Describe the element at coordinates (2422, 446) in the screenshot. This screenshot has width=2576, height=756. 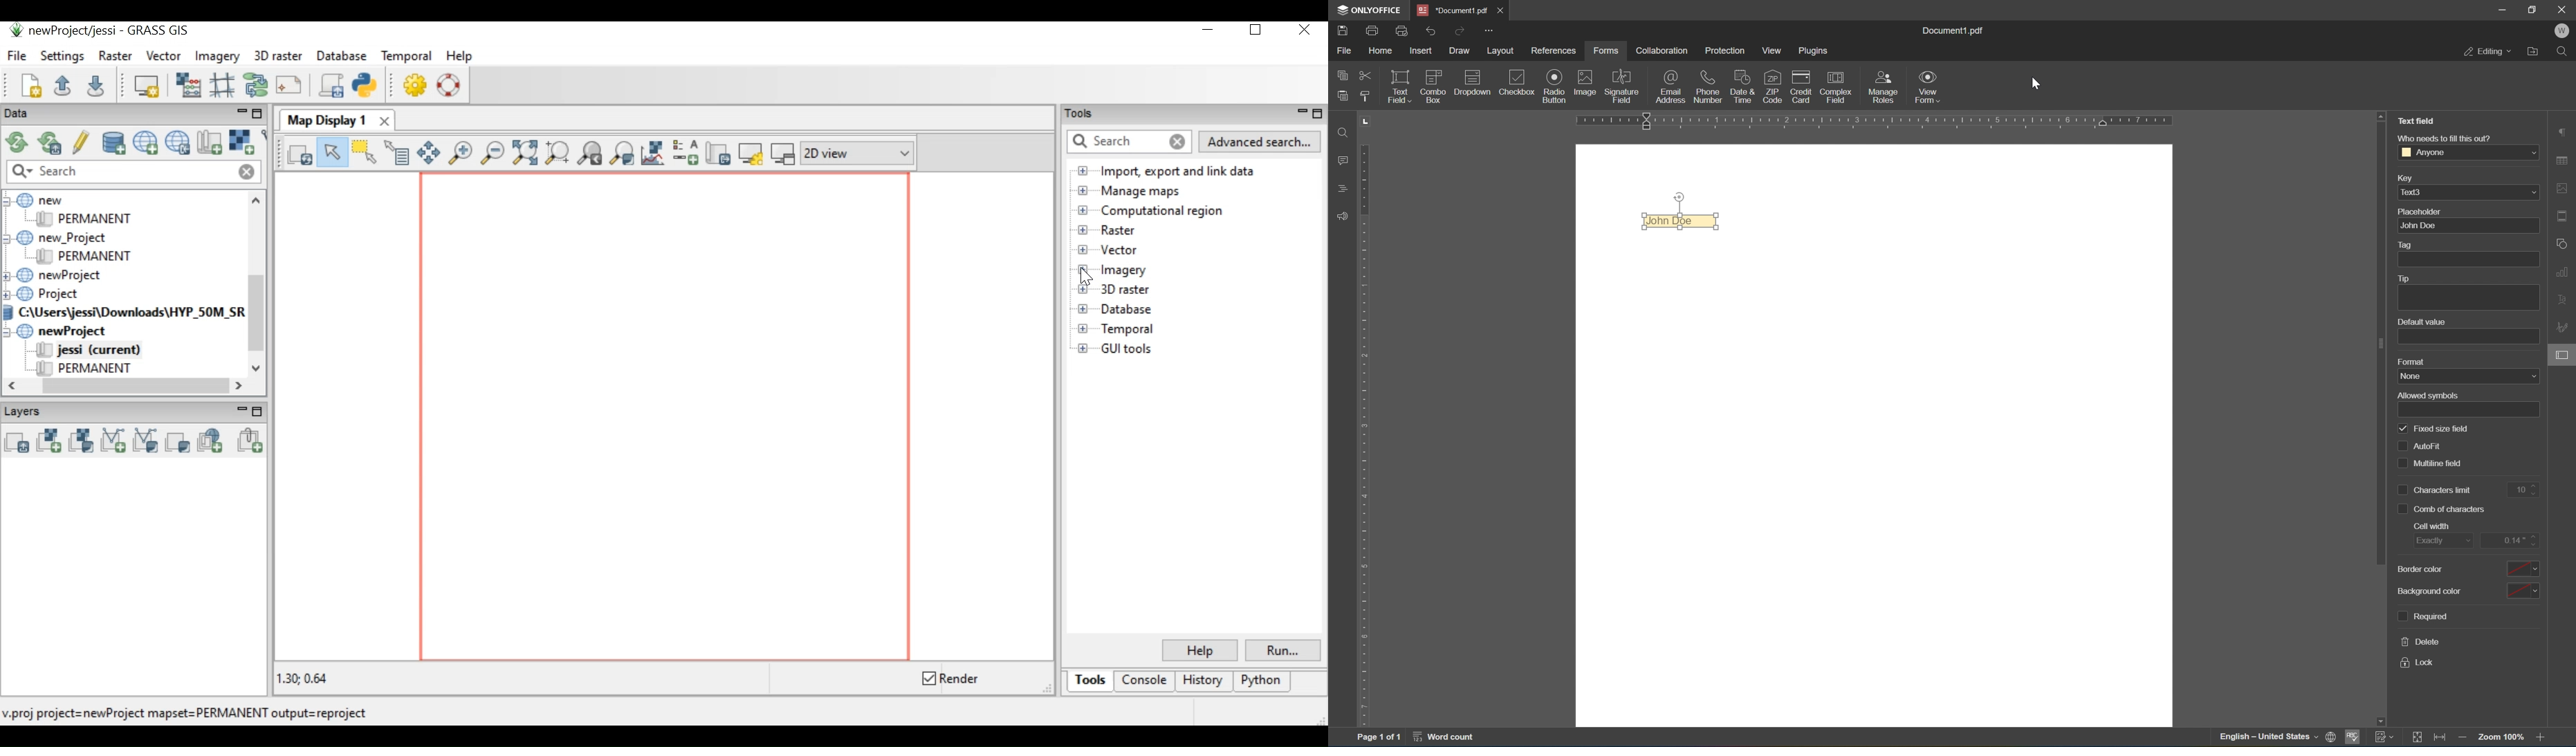
I see `auto fill` at that location.